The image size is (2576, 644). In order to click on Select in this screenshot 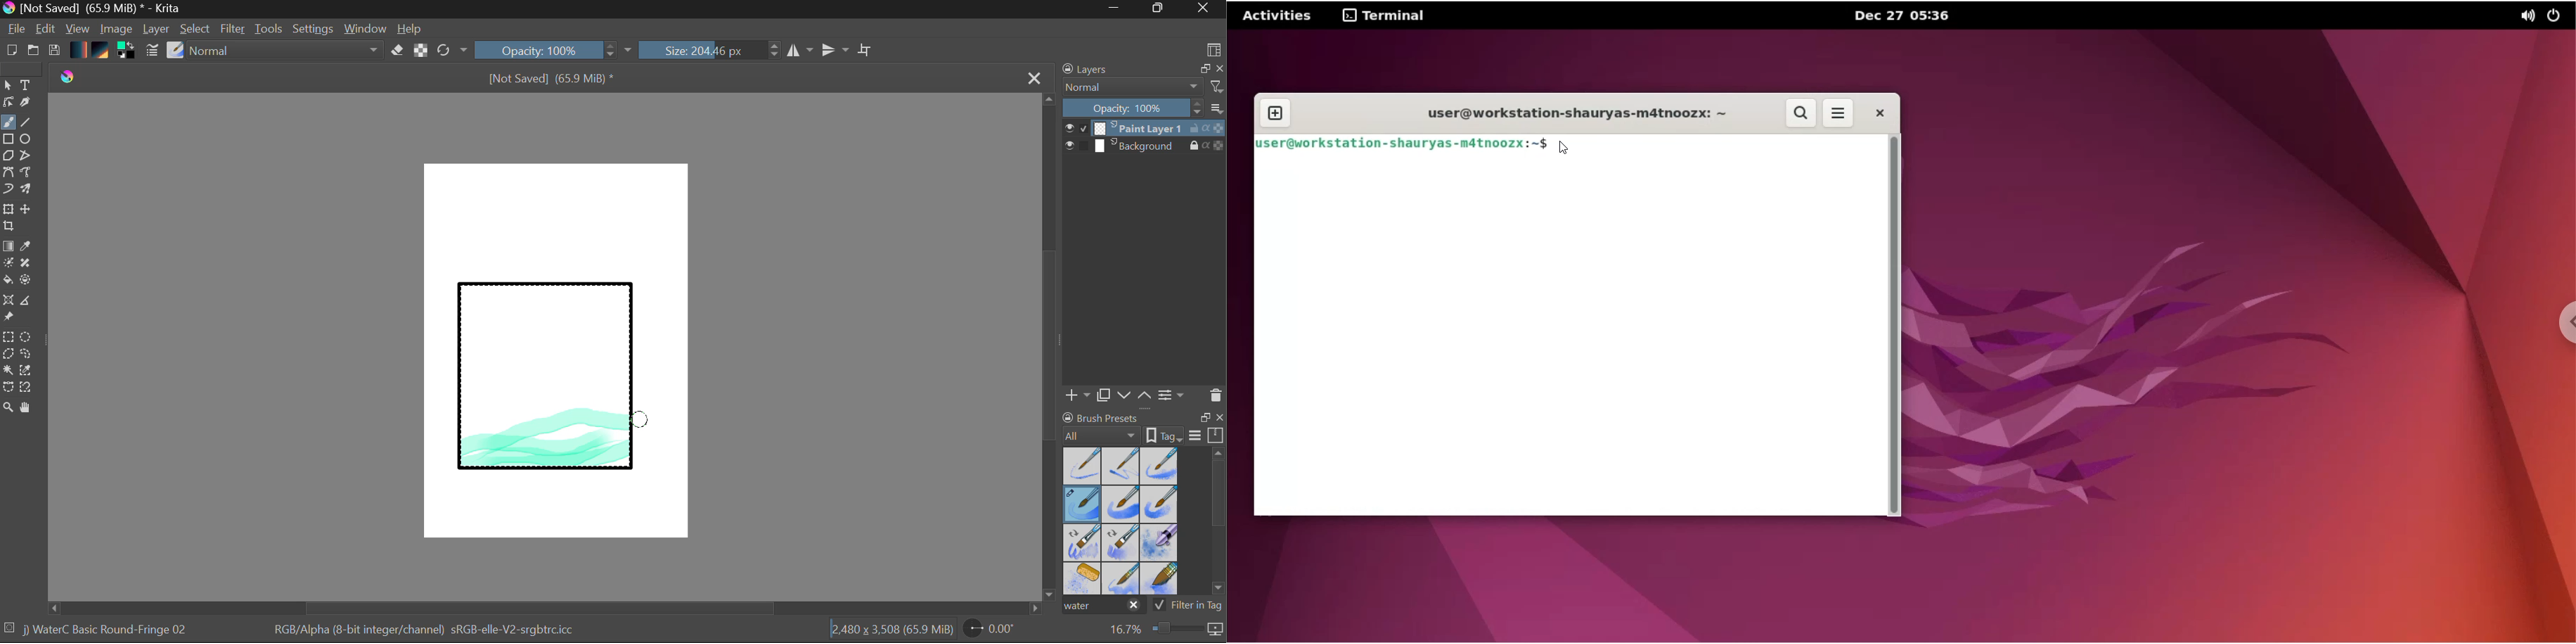, I will do `click(196, 29)`.